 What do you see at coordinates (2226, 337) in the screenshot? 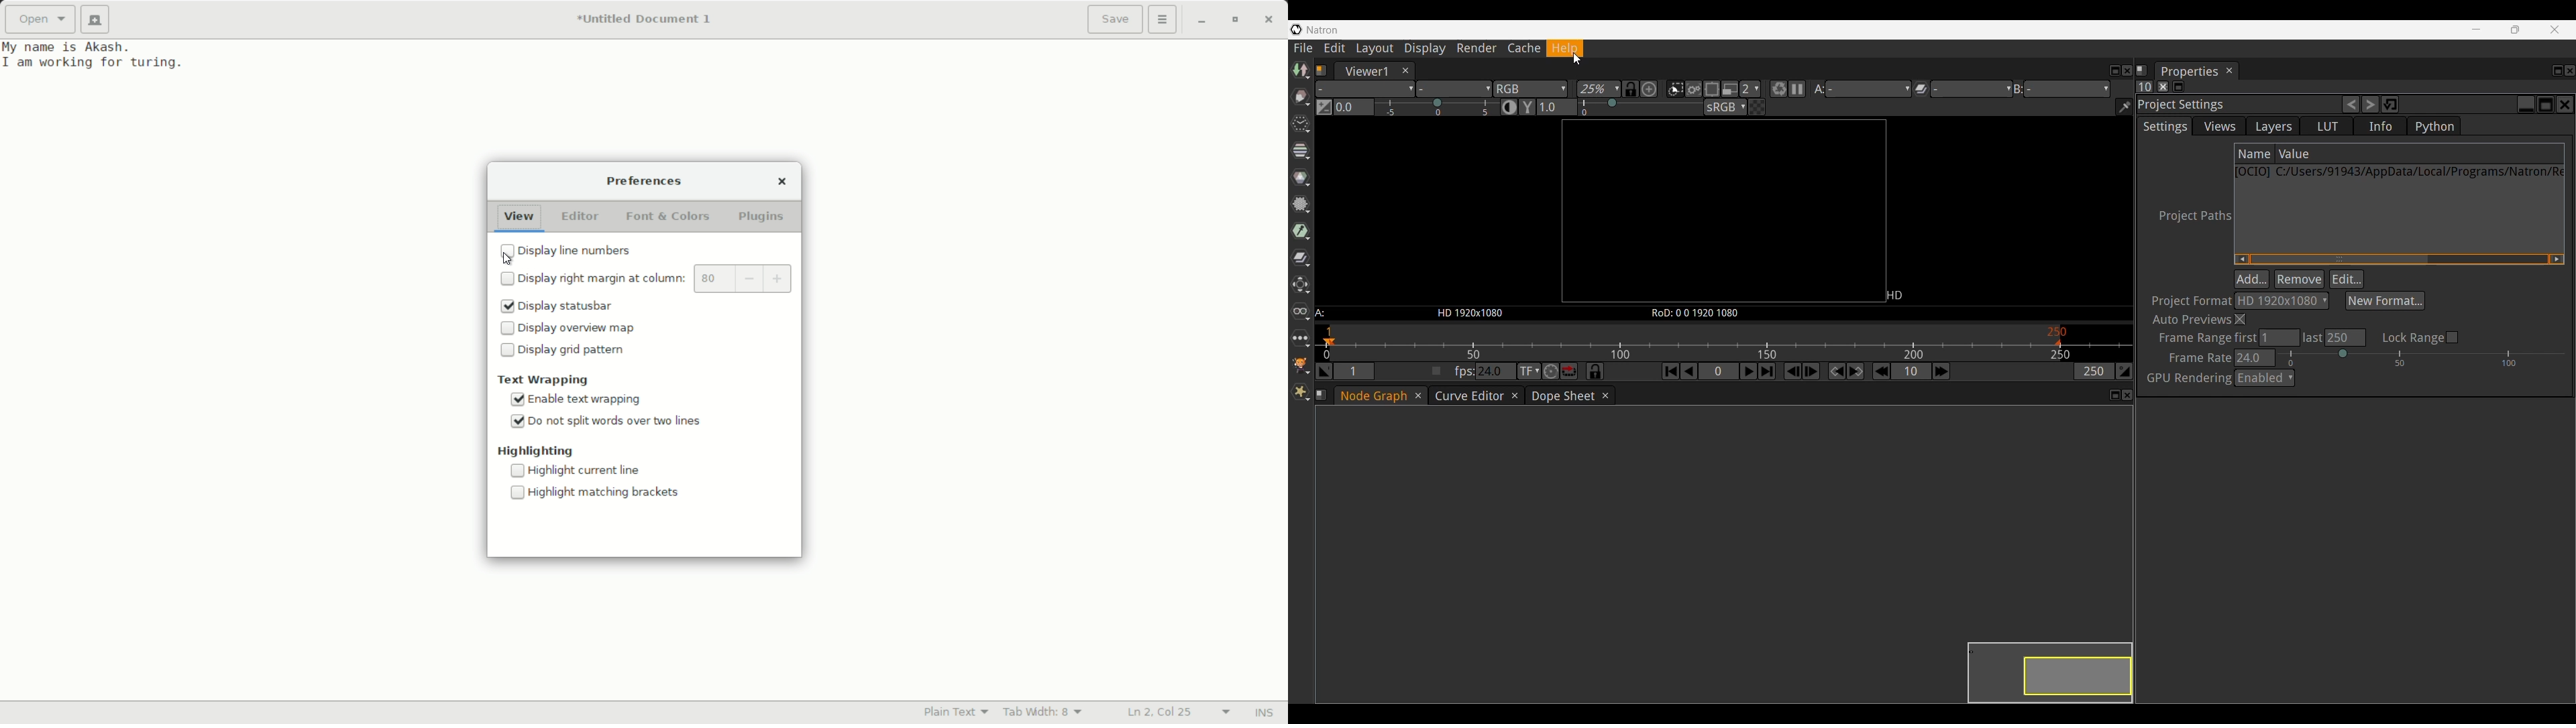
I see `Frame Range first : 1` at bounding box center [2226, 337].